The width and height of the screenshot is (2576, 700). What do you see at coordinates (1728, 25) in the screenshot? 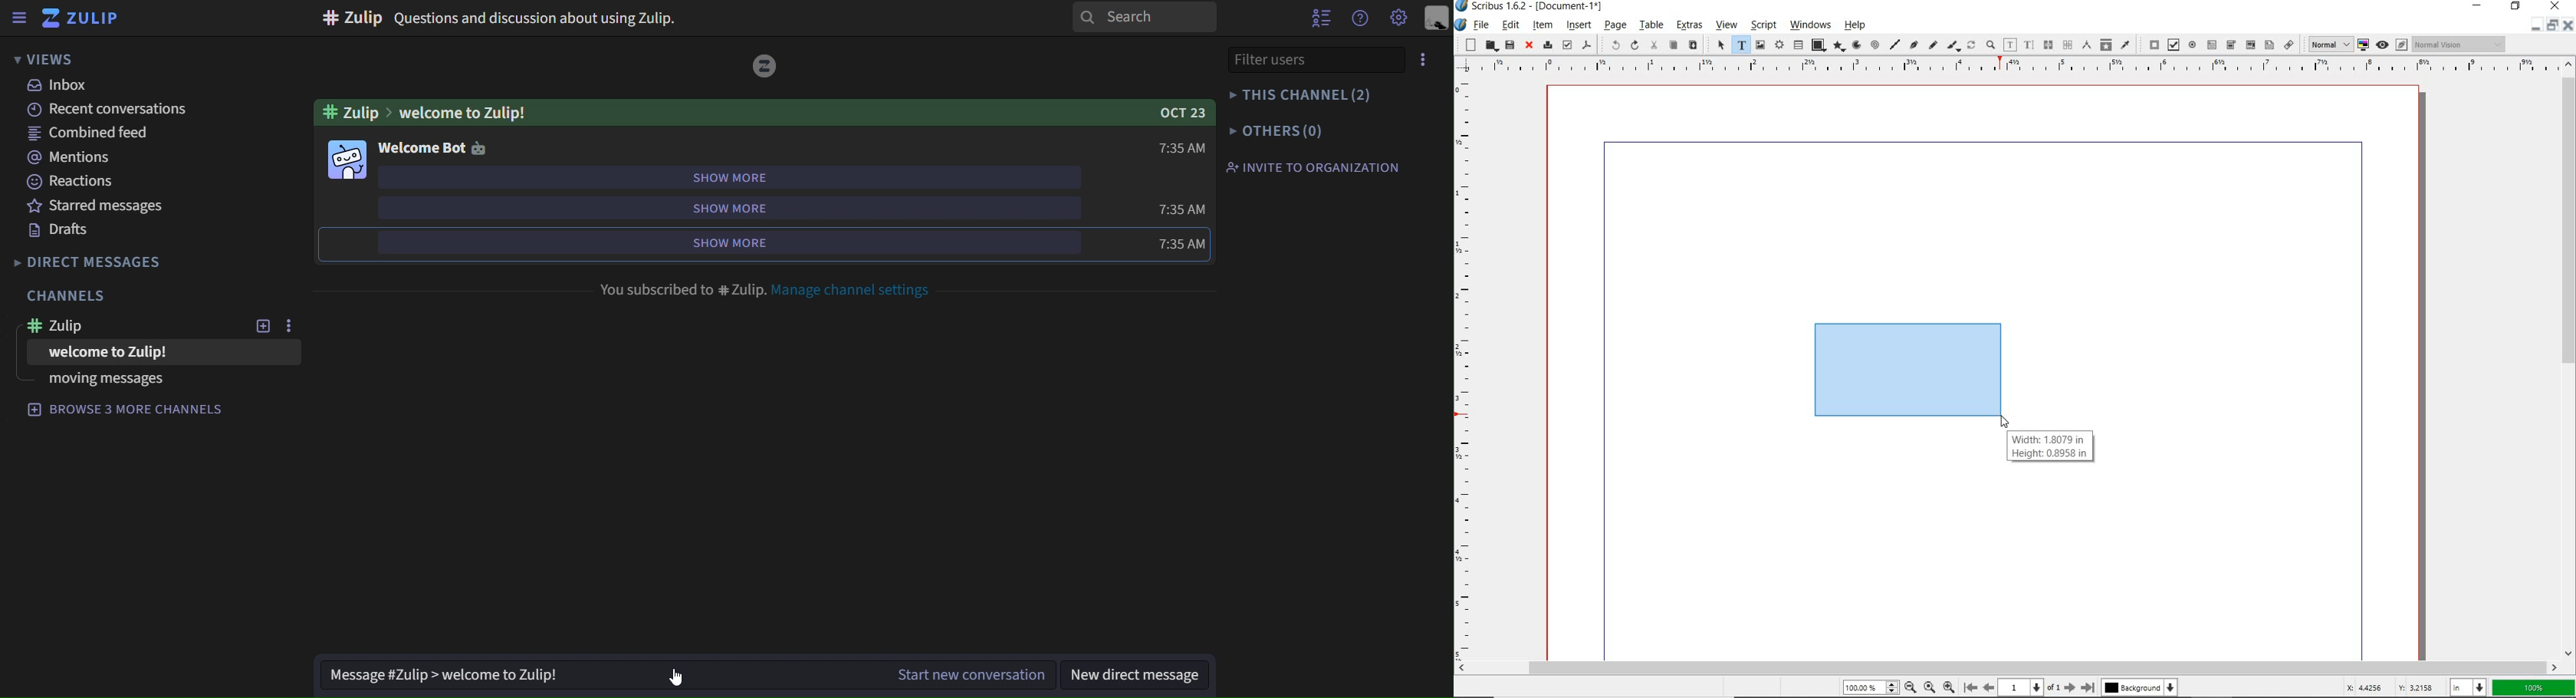
I see `view` at bounding box center [1728, 25].